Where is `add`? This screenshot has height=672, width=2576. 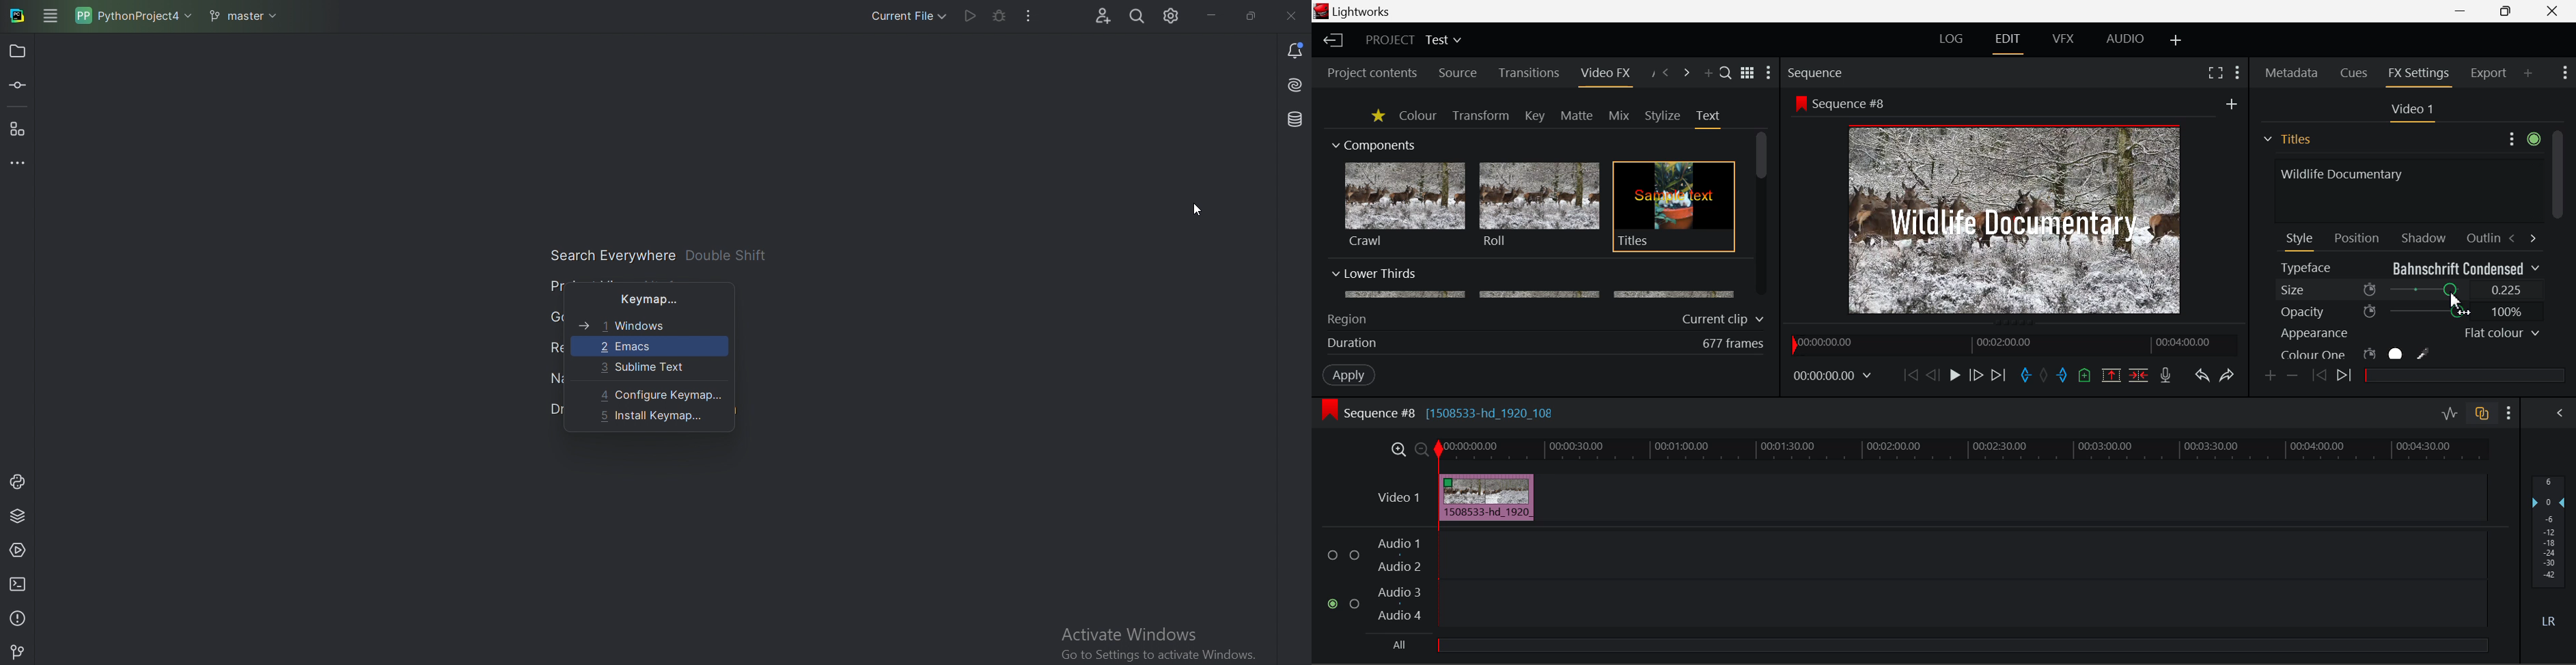
add is located at coordinates (2232, 103).